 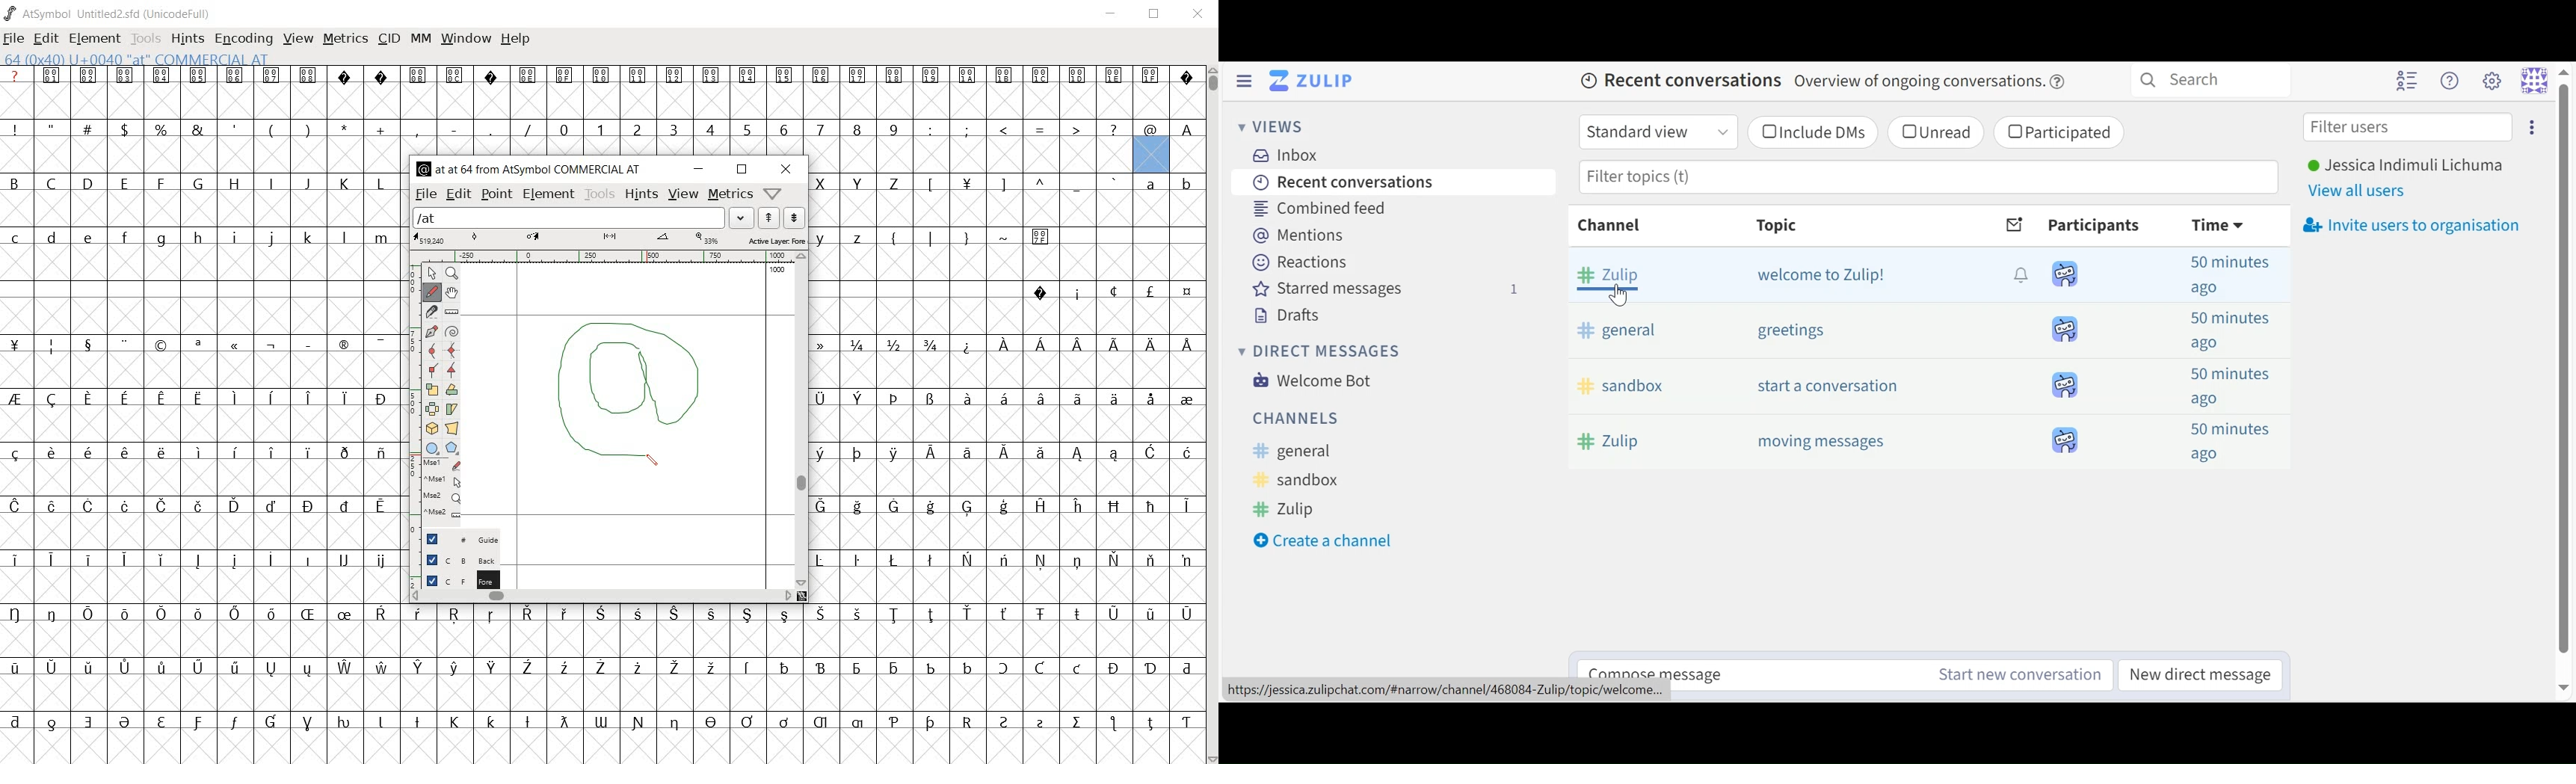 What do you see at coordinates (1310, 80) in the screenshot?
I see `Go to Home (Imbox)` at bounding box center [1310, 80].